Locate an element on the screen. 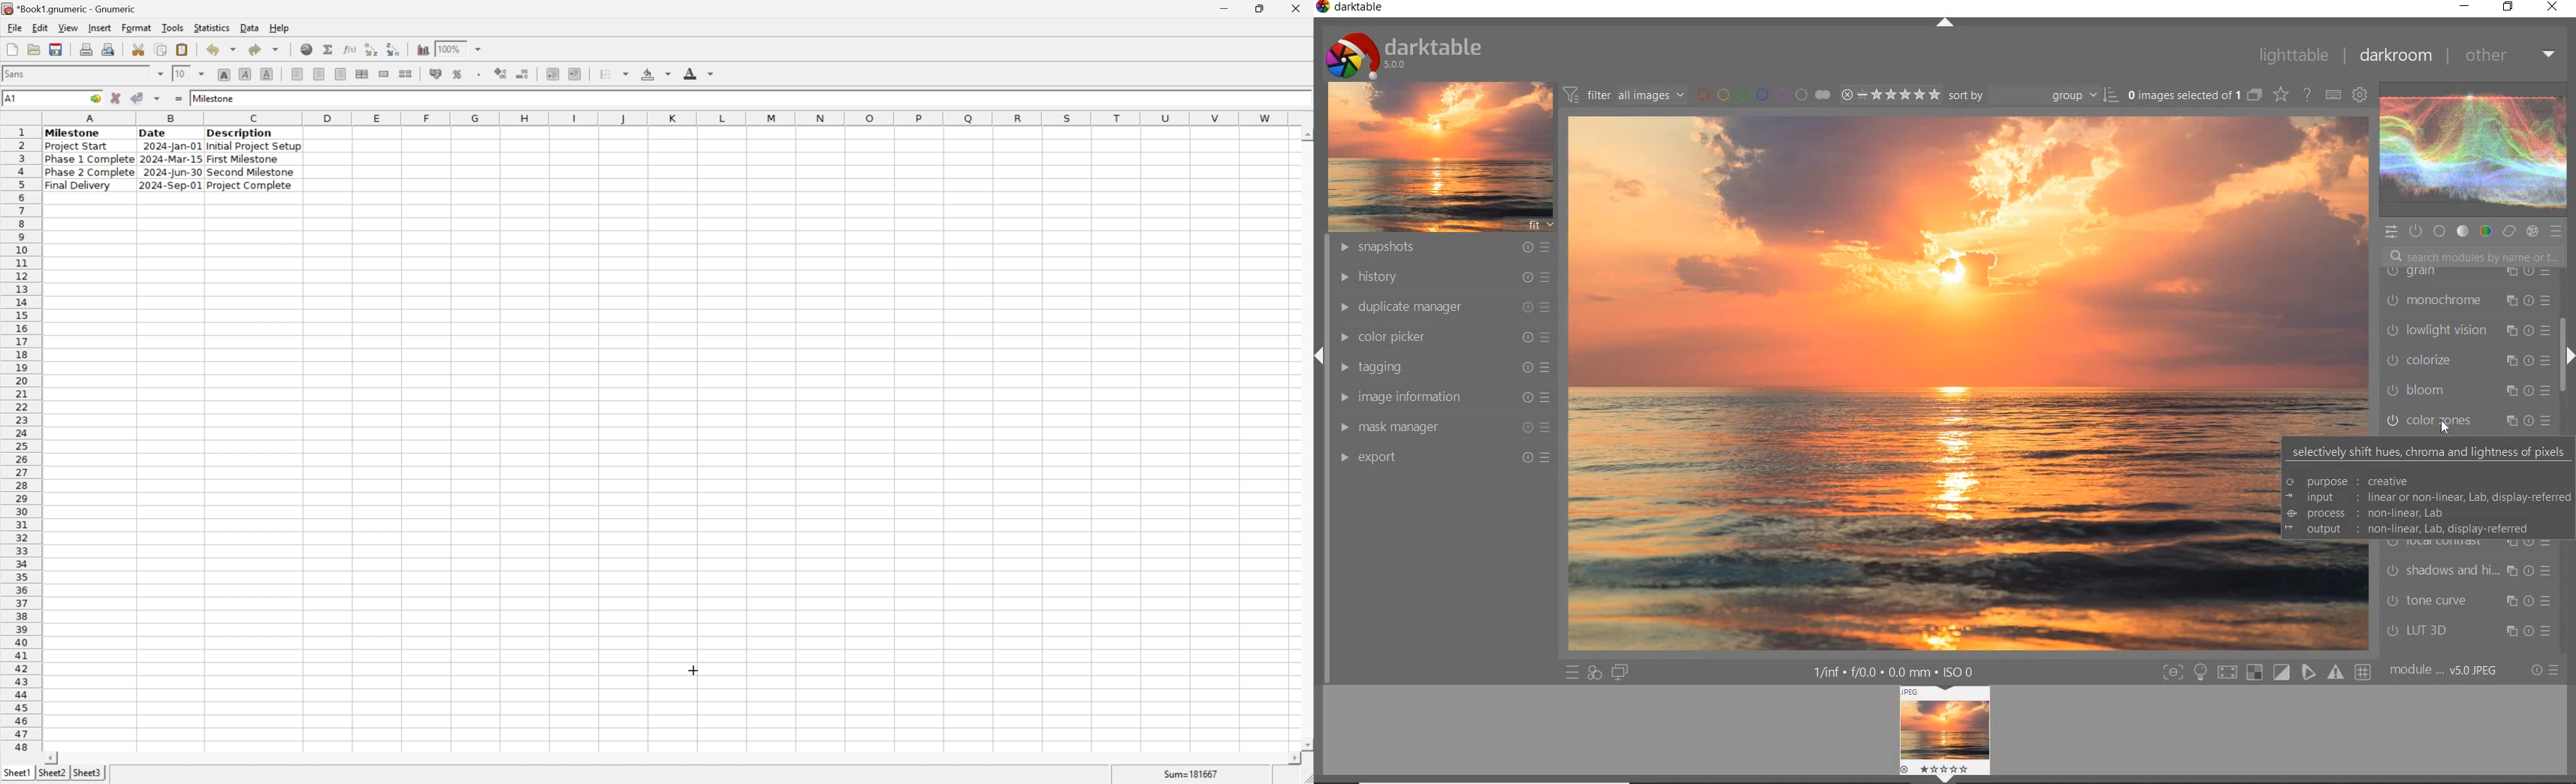 The height and width of the screenshot is (784, 2576). tone curve is located at coordinates (2469, 601).